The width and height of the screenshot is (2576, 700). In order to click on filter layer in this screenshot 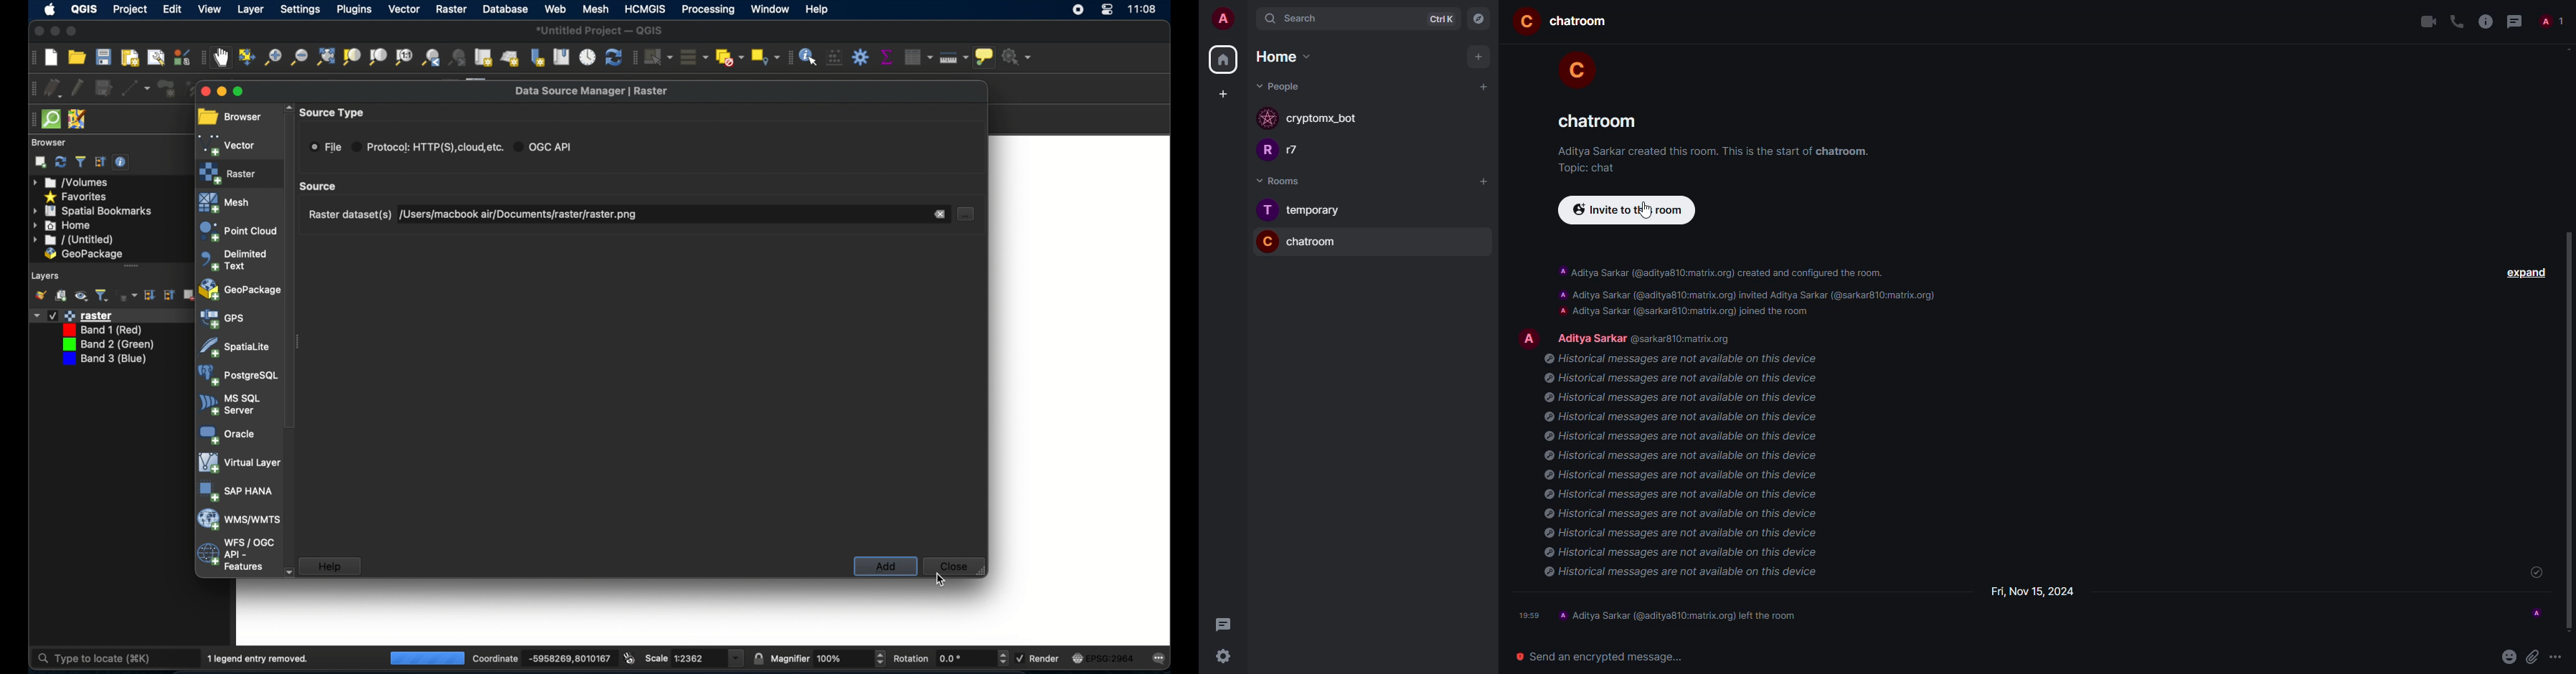, I will do `click(102, 295)`.